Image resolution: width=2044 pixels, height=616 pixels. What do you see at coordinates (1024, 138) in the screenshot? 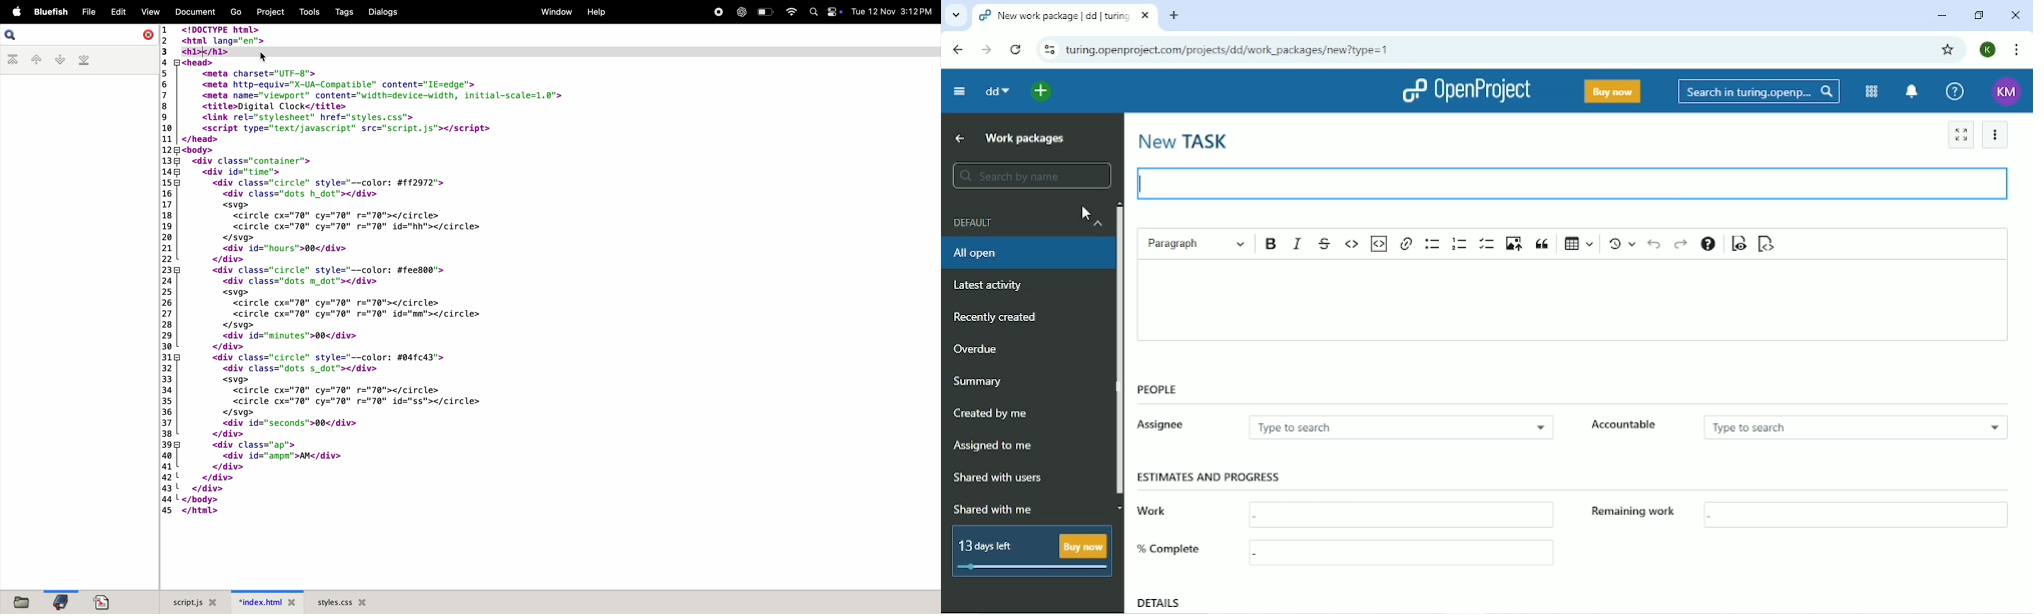
I see `Work packages` at bounding box center [1024, 138].